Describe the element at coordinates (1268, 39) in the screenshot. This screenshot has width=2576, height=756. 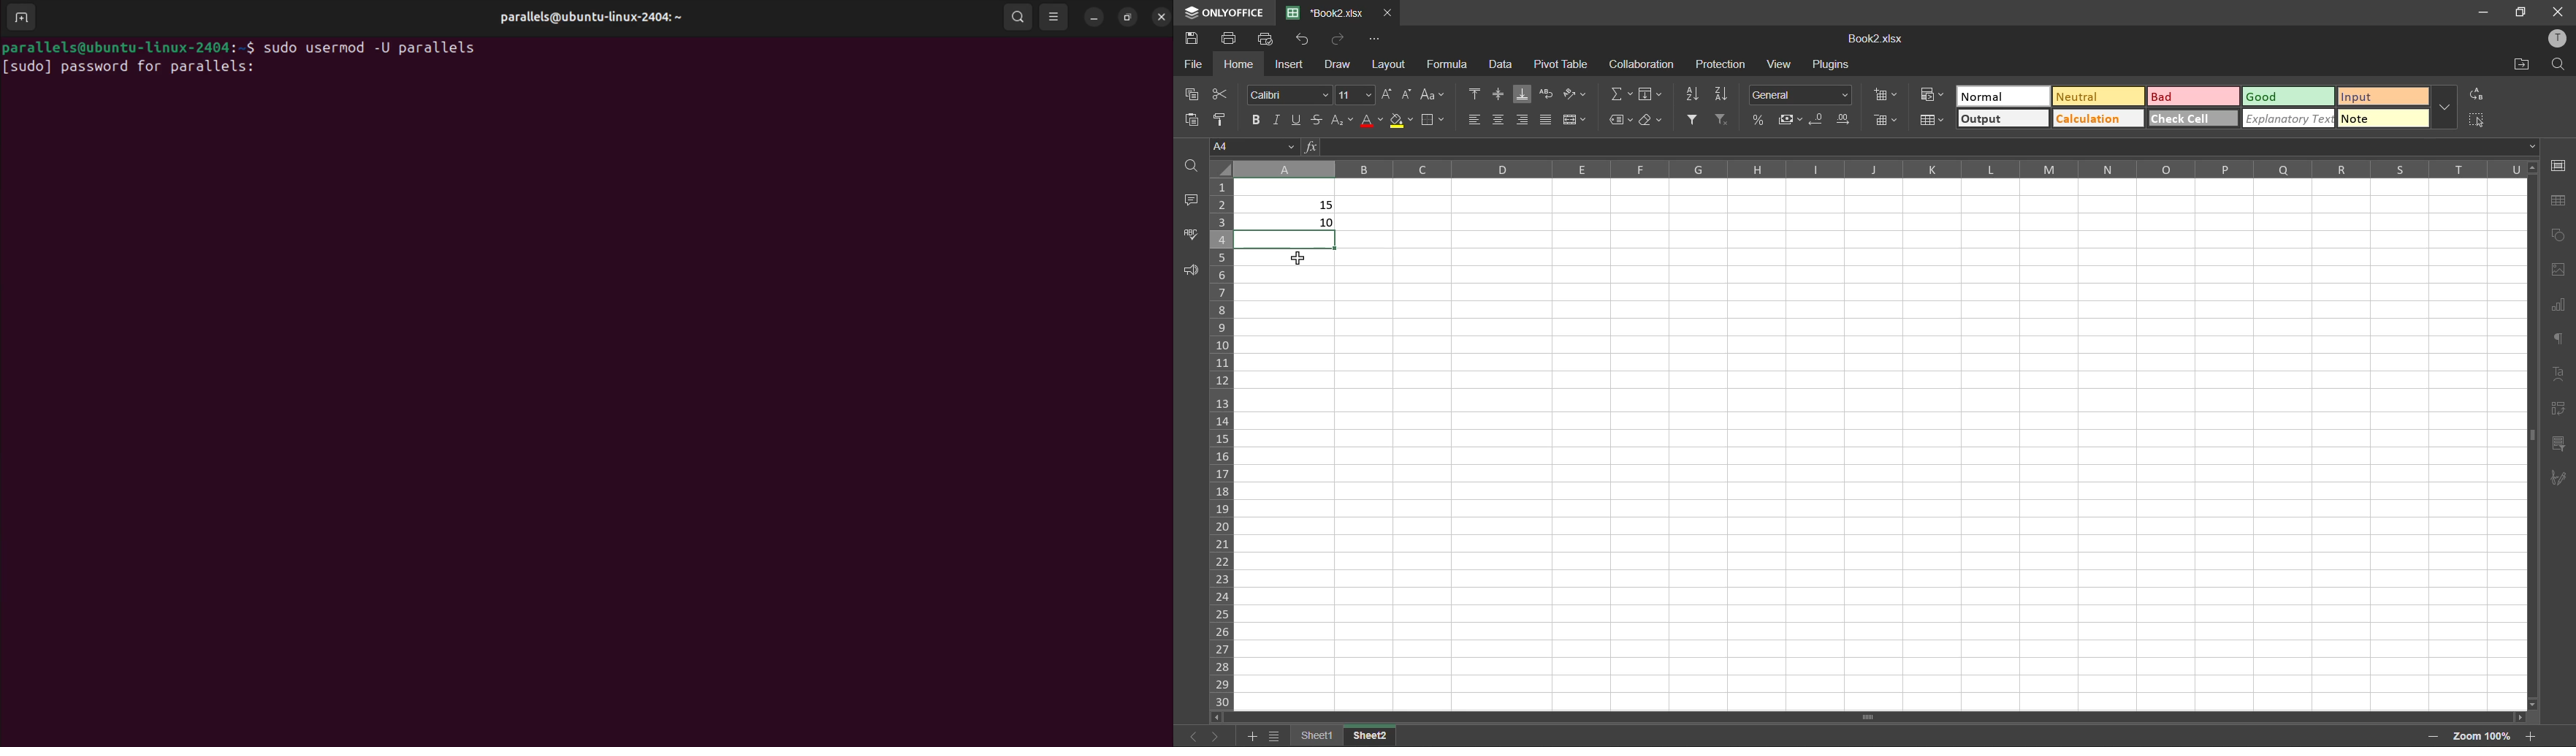
I see `quick print` at that location.